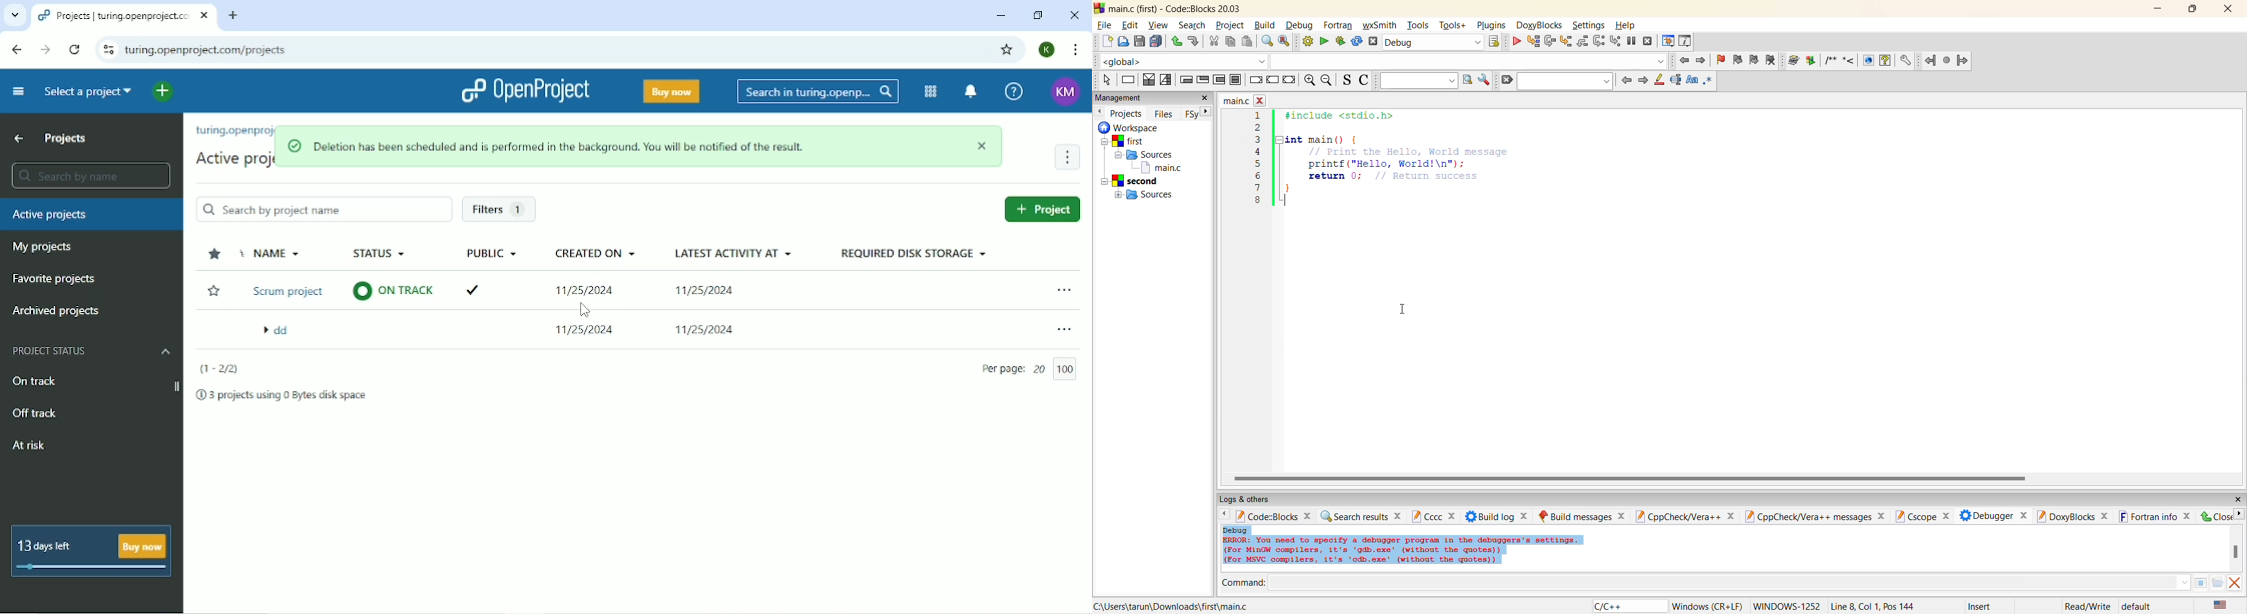 Image resolution: width=2268 pixels, height=616 pixels. I want to click on next bookmark, so click(1754, 60).